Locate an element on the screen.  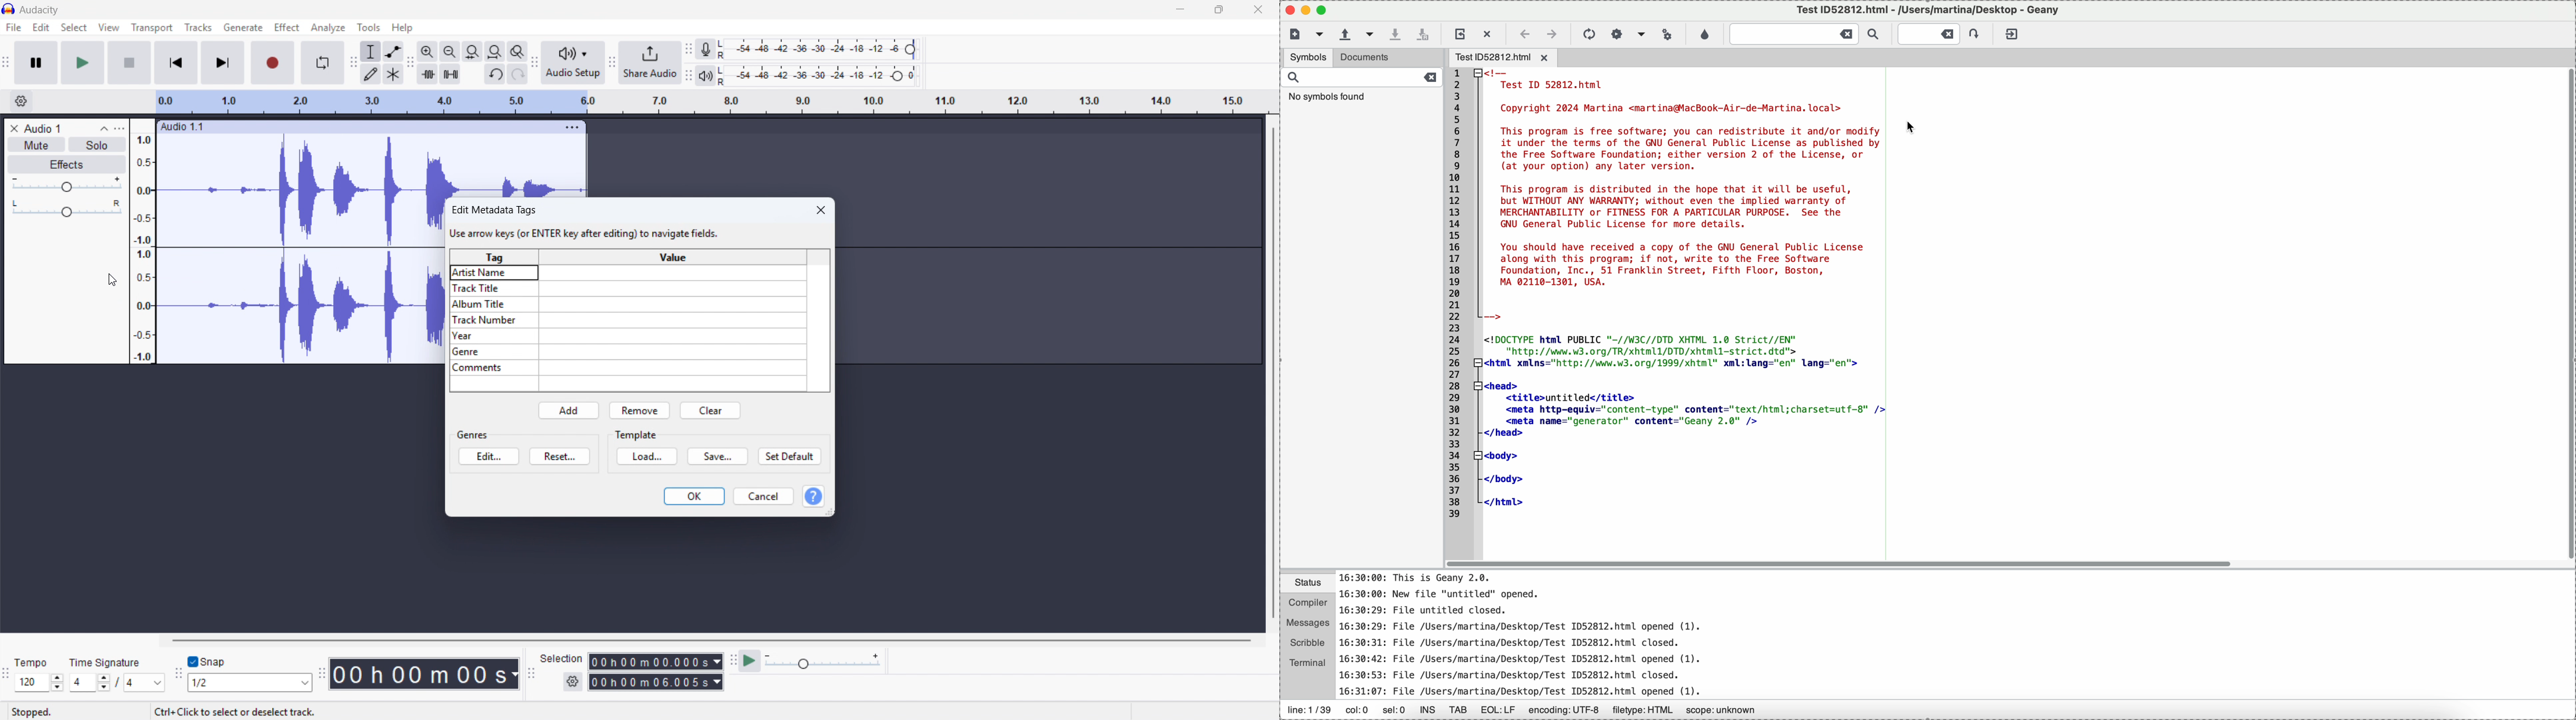
artist name is located at coordinates (628, 272).